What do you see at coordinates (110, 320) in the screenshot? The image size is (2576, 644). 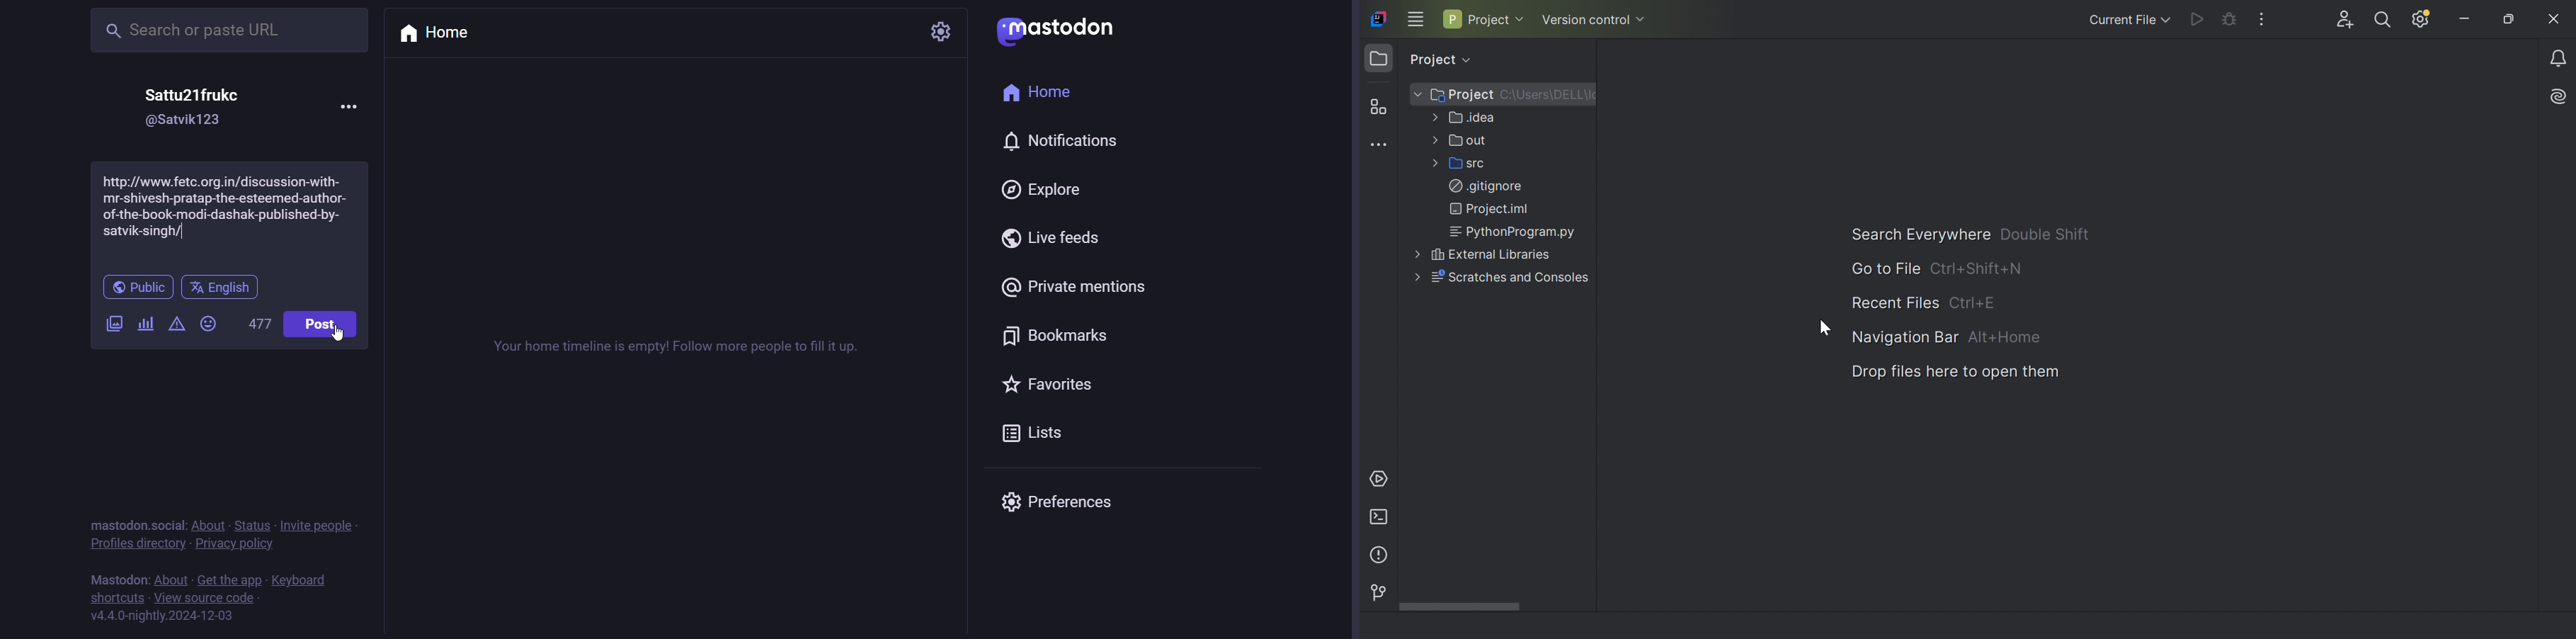 I see `image/video` at bounding box center [110, 320].